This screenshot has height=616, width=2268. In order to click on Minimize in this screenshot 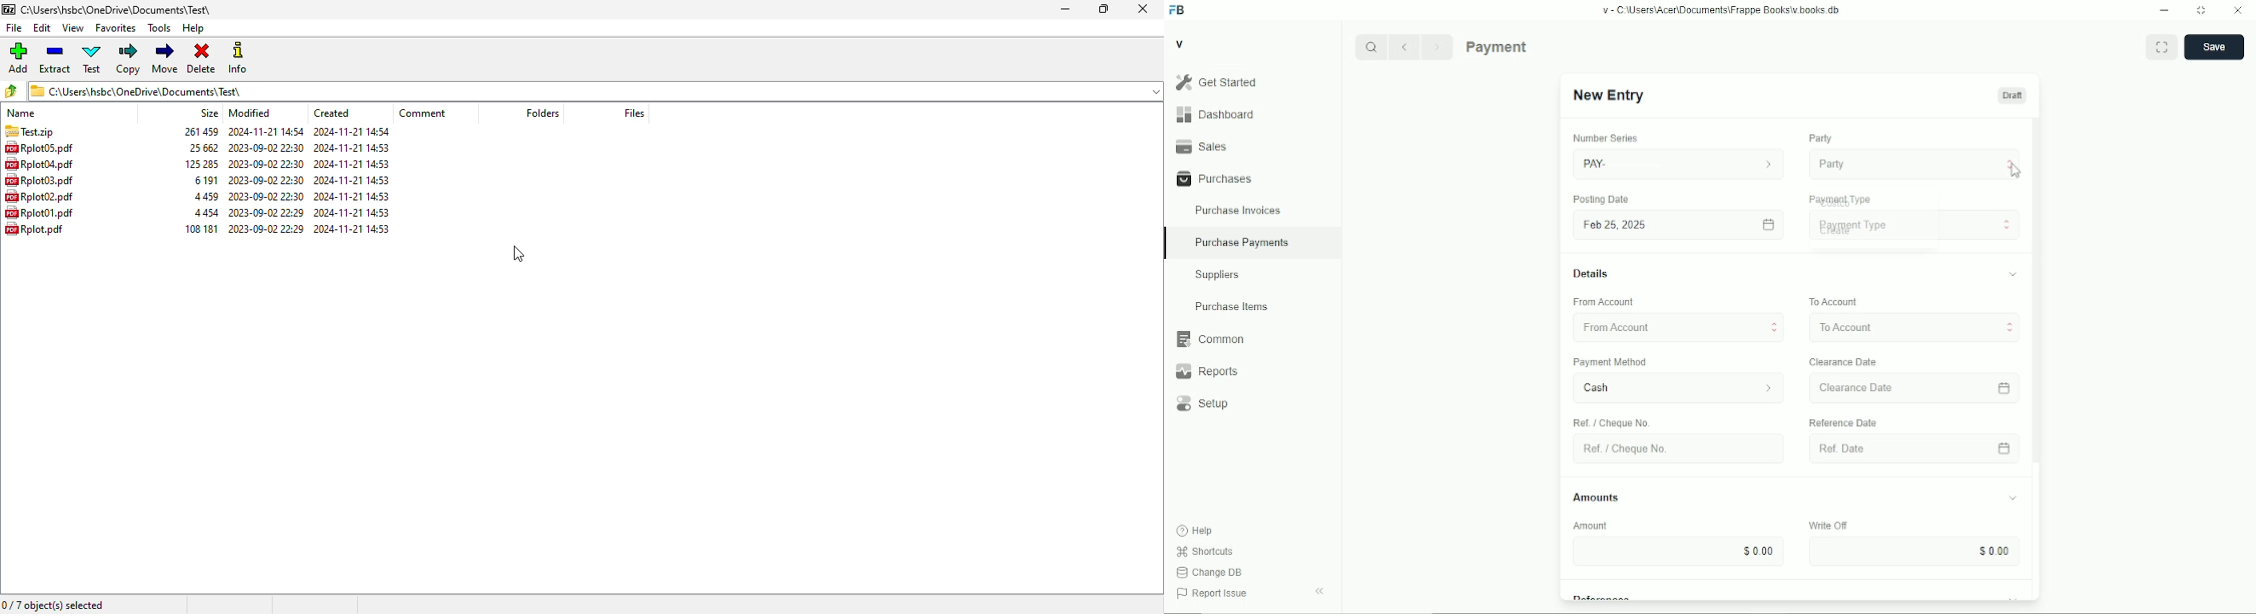, I will do `click(2164, 10)`.